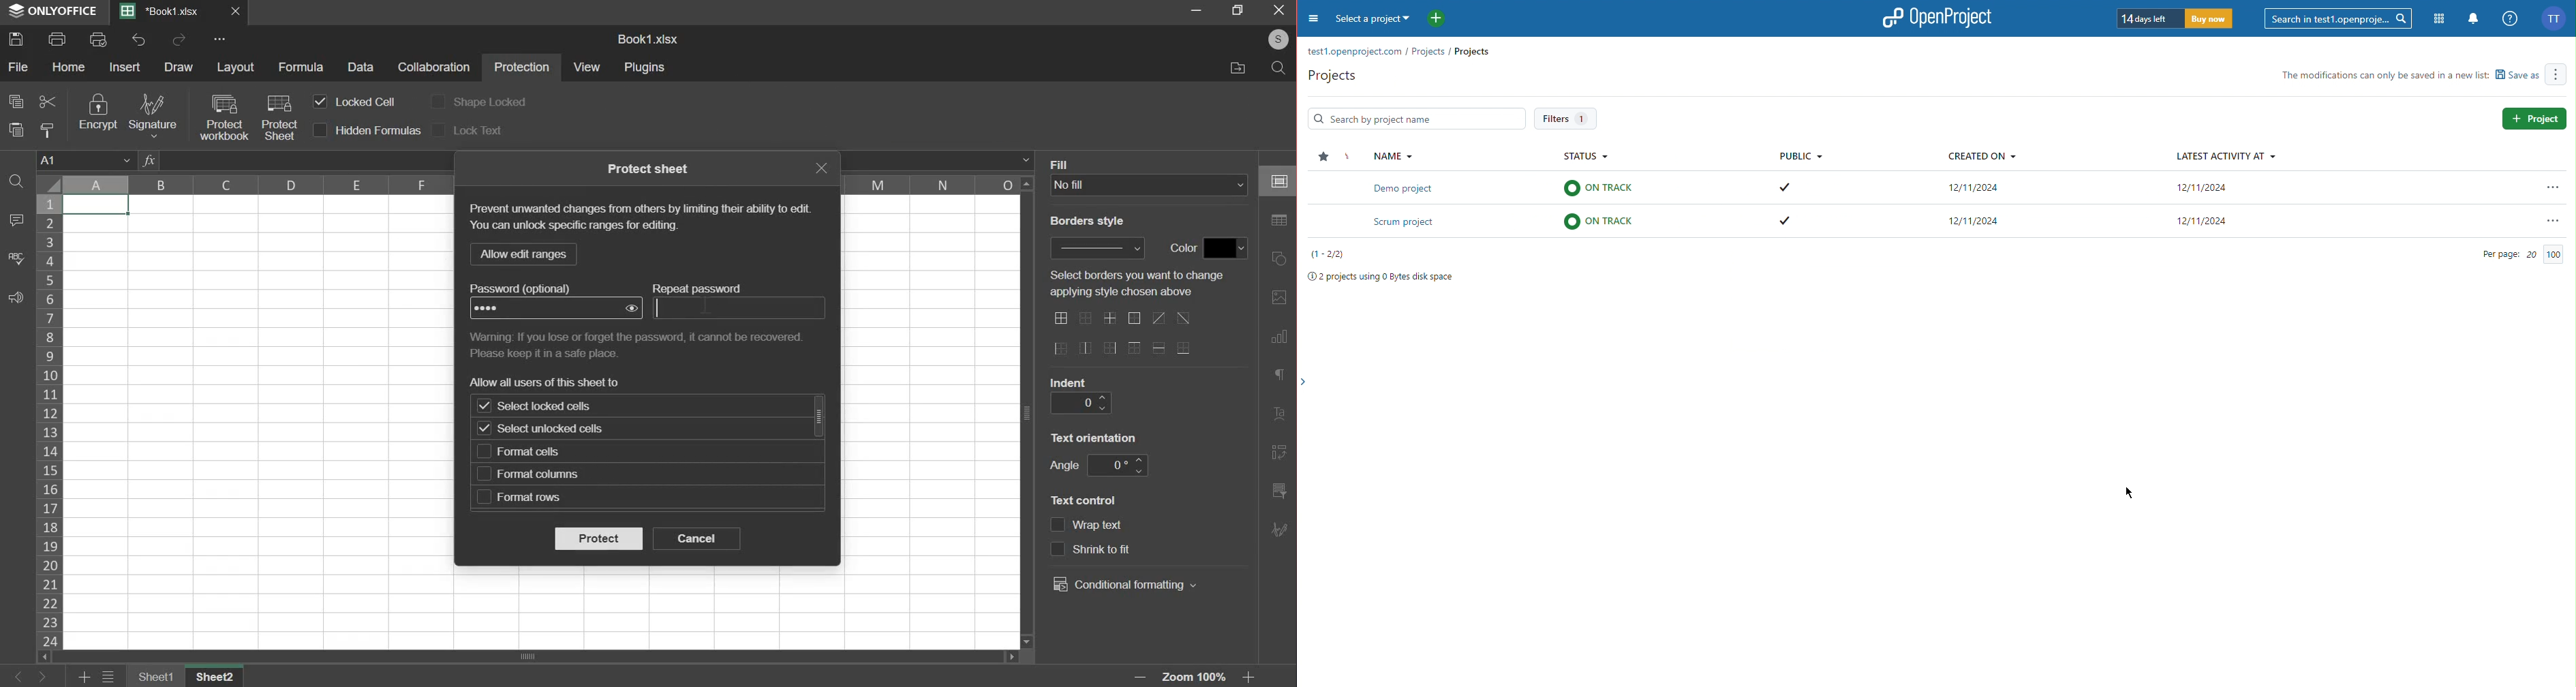 This screenshot has width=2576, height=700. What do you see at coordinates (1085, 348) in the screenshot?
I see `border options` at bounding box center [1085, 348].